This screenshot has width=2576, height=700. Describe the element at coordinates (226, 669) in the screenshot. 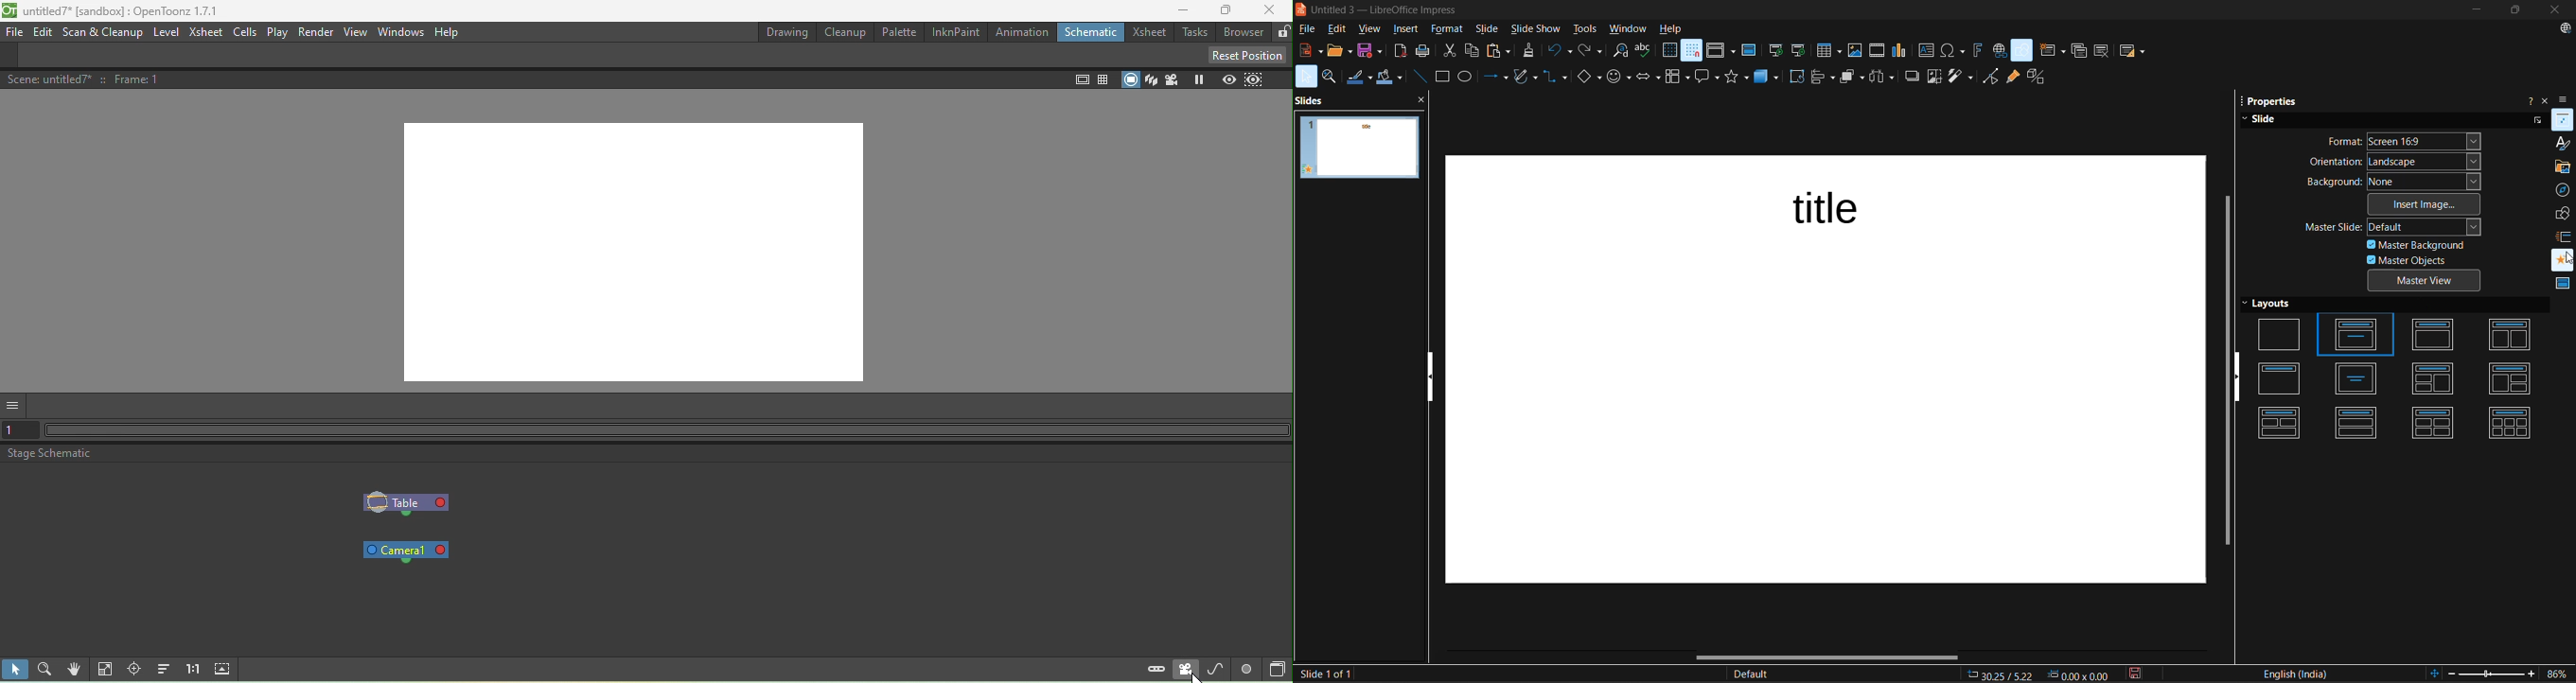

I see `Maximize nodes` at that location.